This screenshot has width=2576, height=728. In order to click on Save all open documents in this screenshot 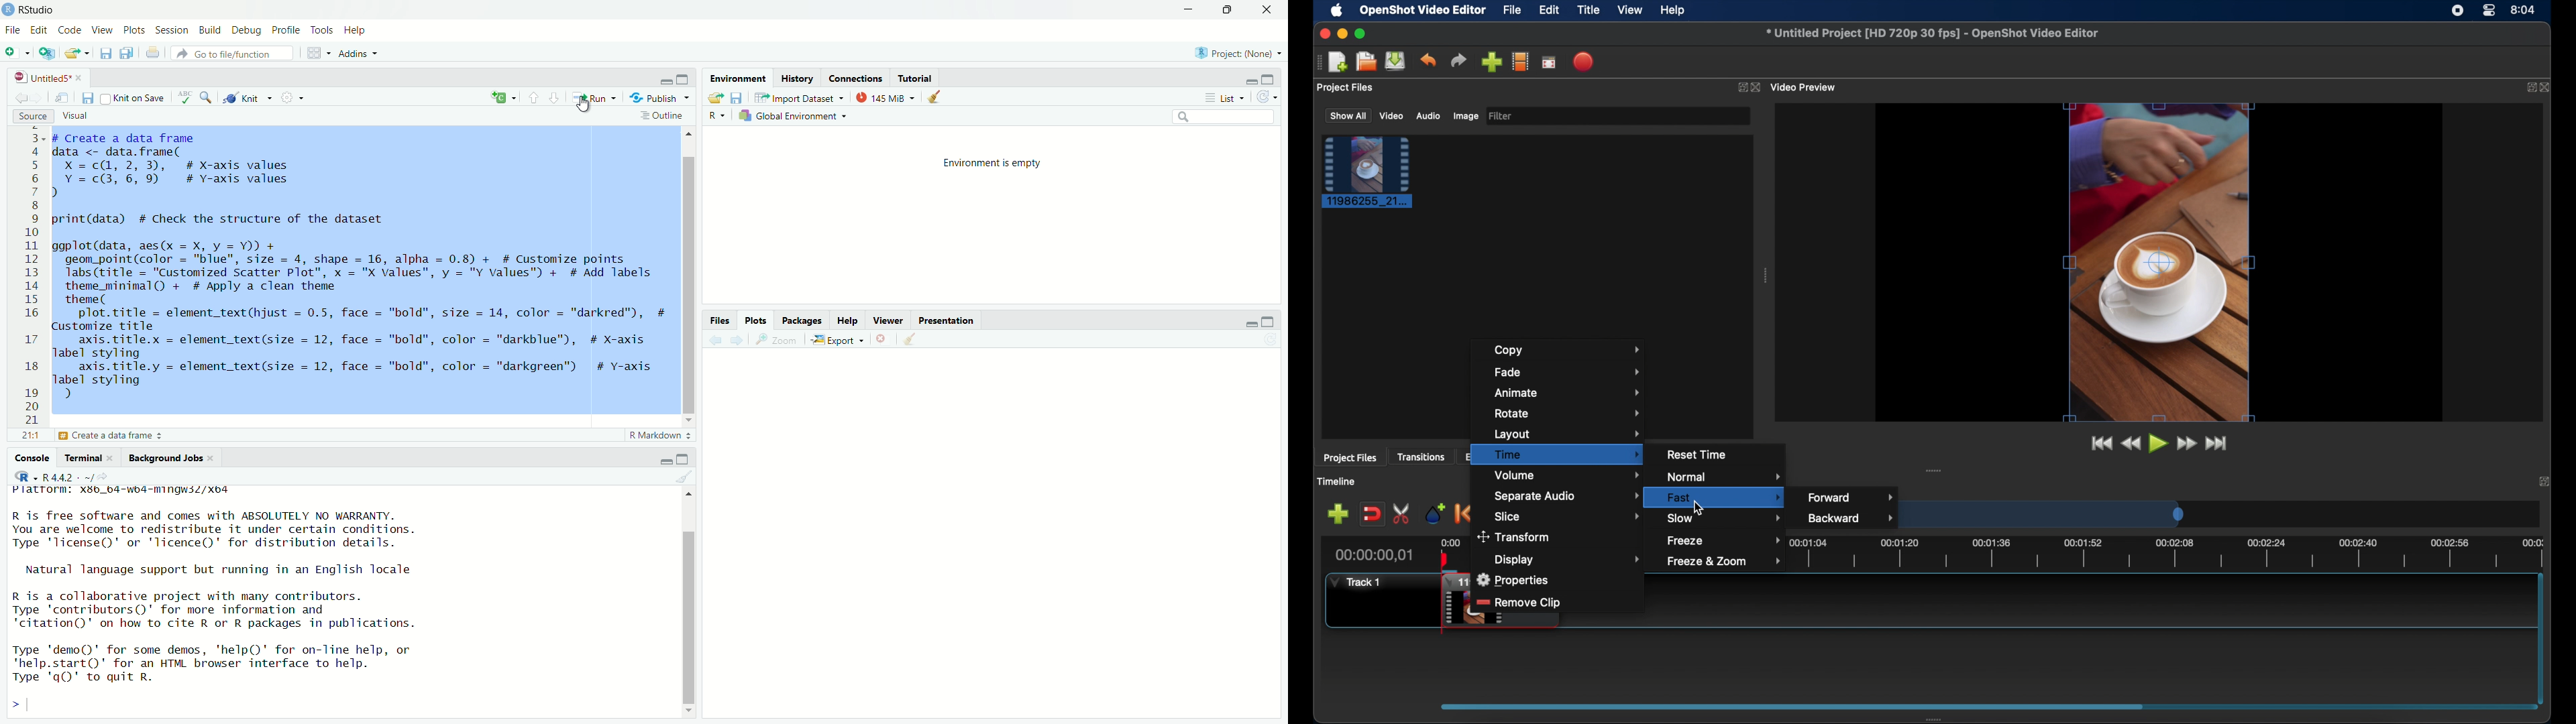, I will do `click(127, 53)`.